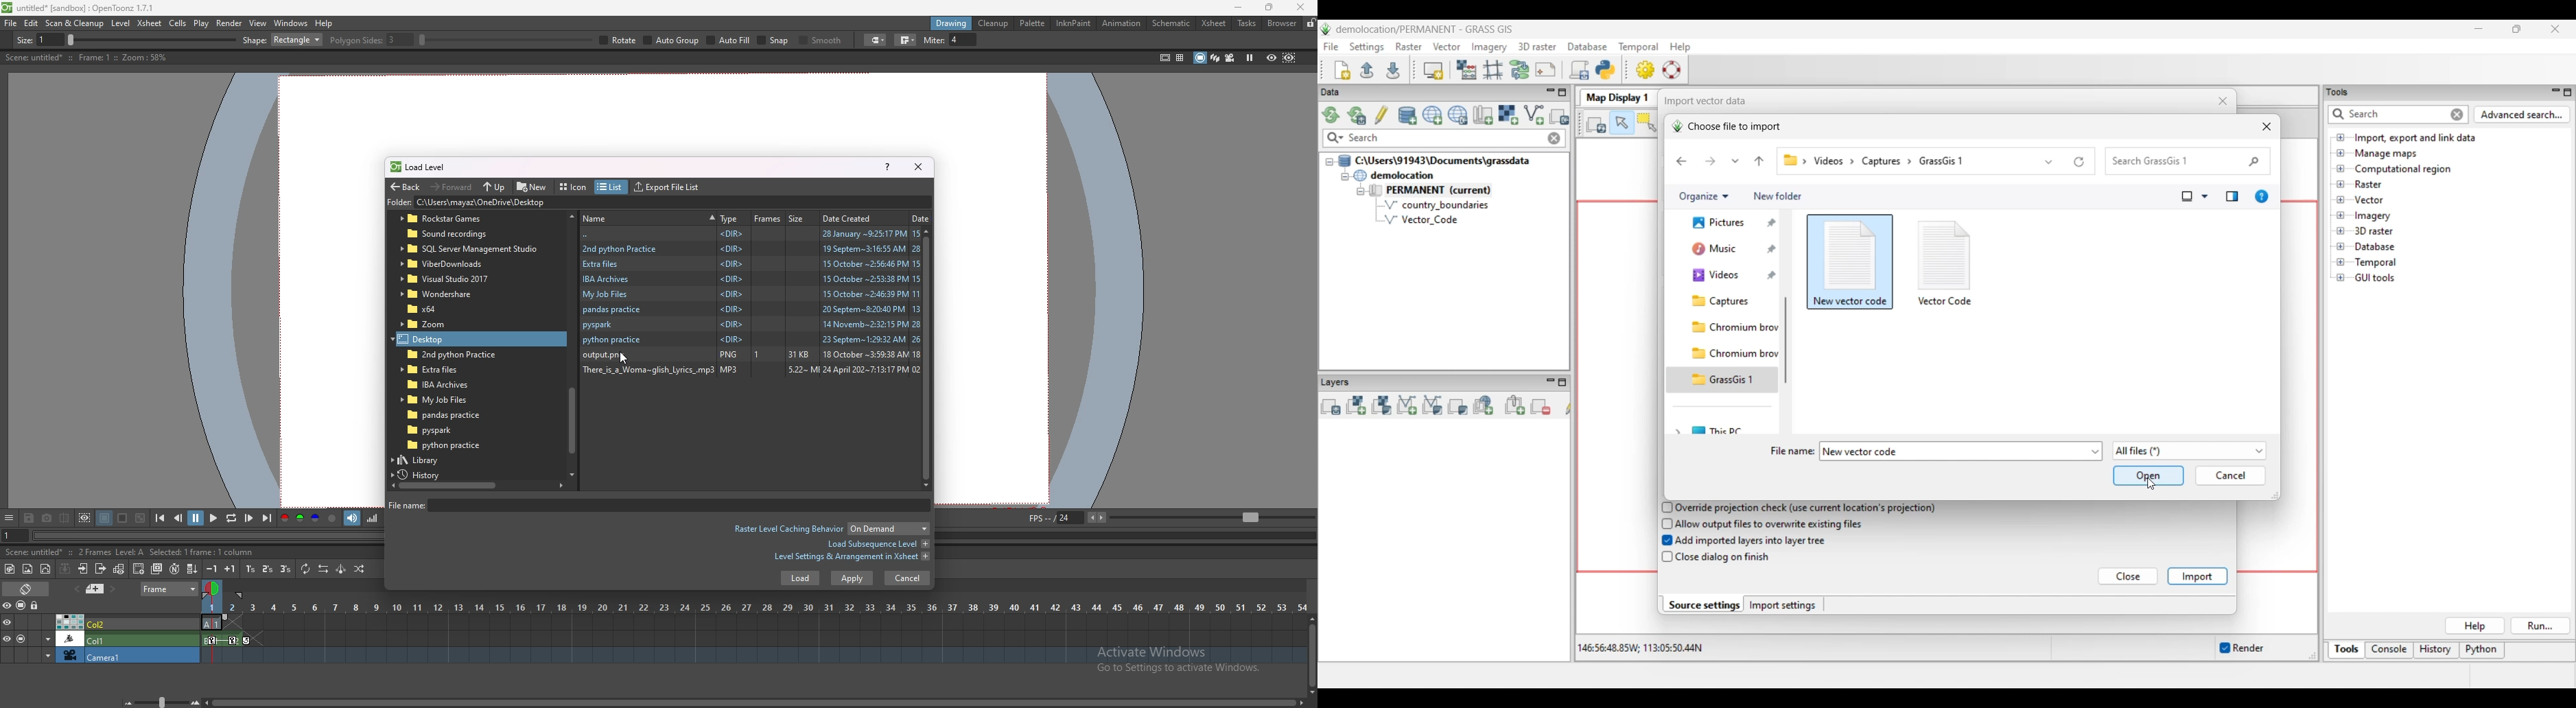  I want to click on folder, so click(443, 429).